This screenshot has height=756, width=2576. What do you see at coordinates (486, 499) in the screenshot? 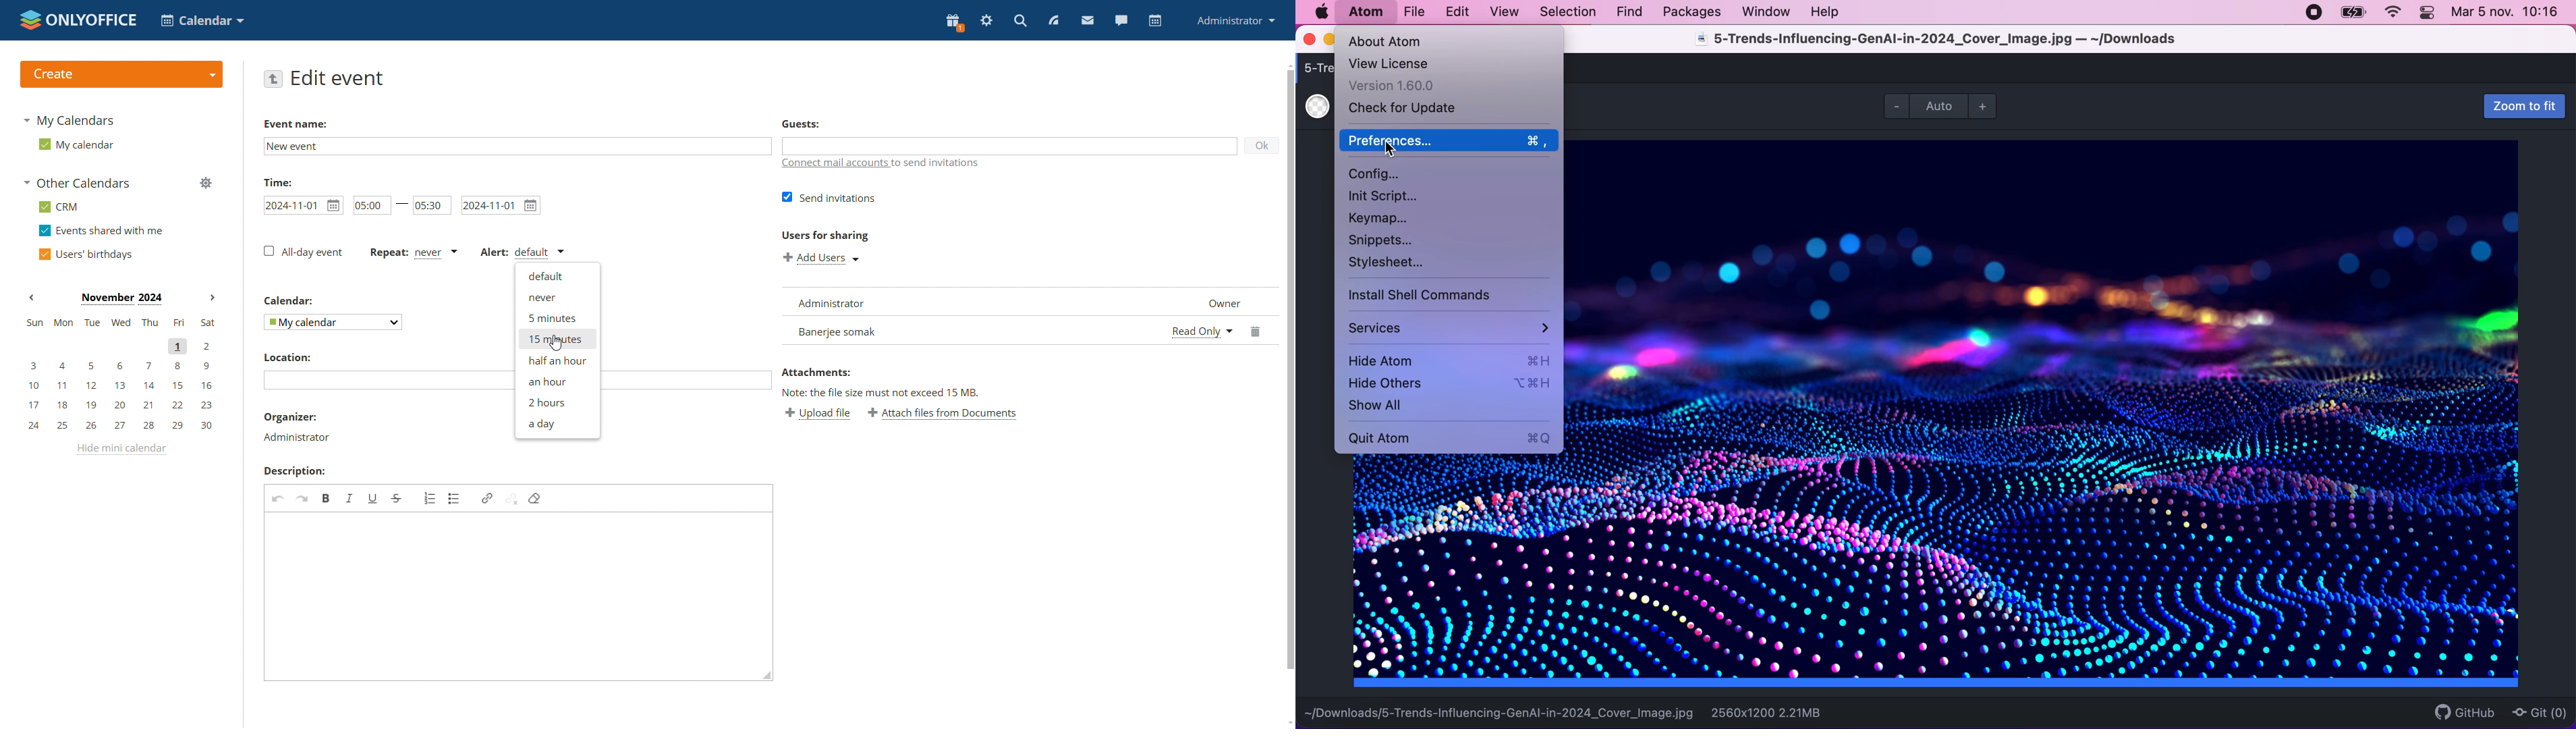
I see `link` at bounding box center [486, 499].